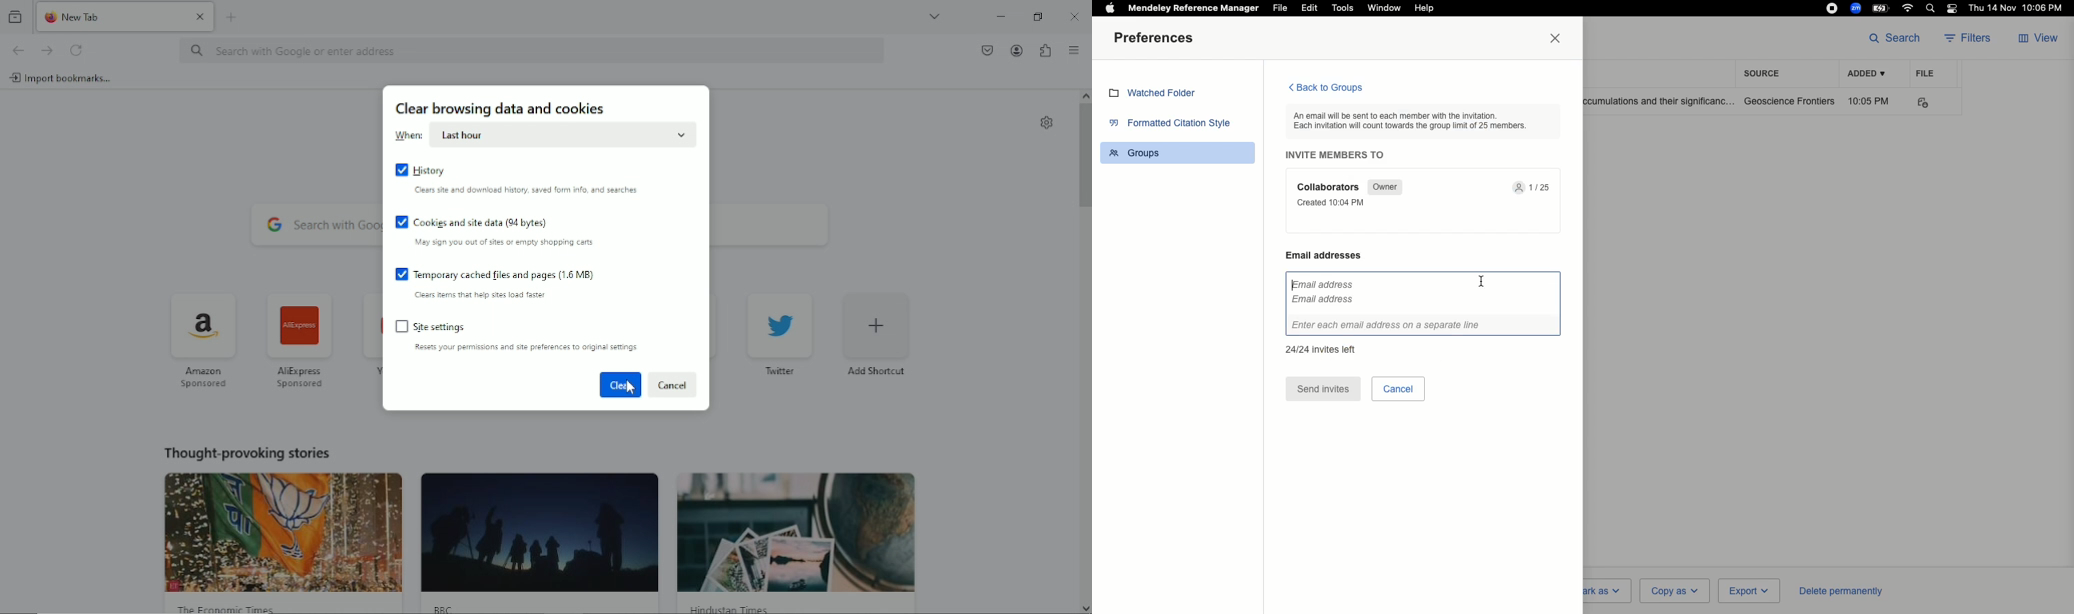 Image resolution: width=2100 pixels, height=616 pixels. I want to click on cancel, so click(672, 385).